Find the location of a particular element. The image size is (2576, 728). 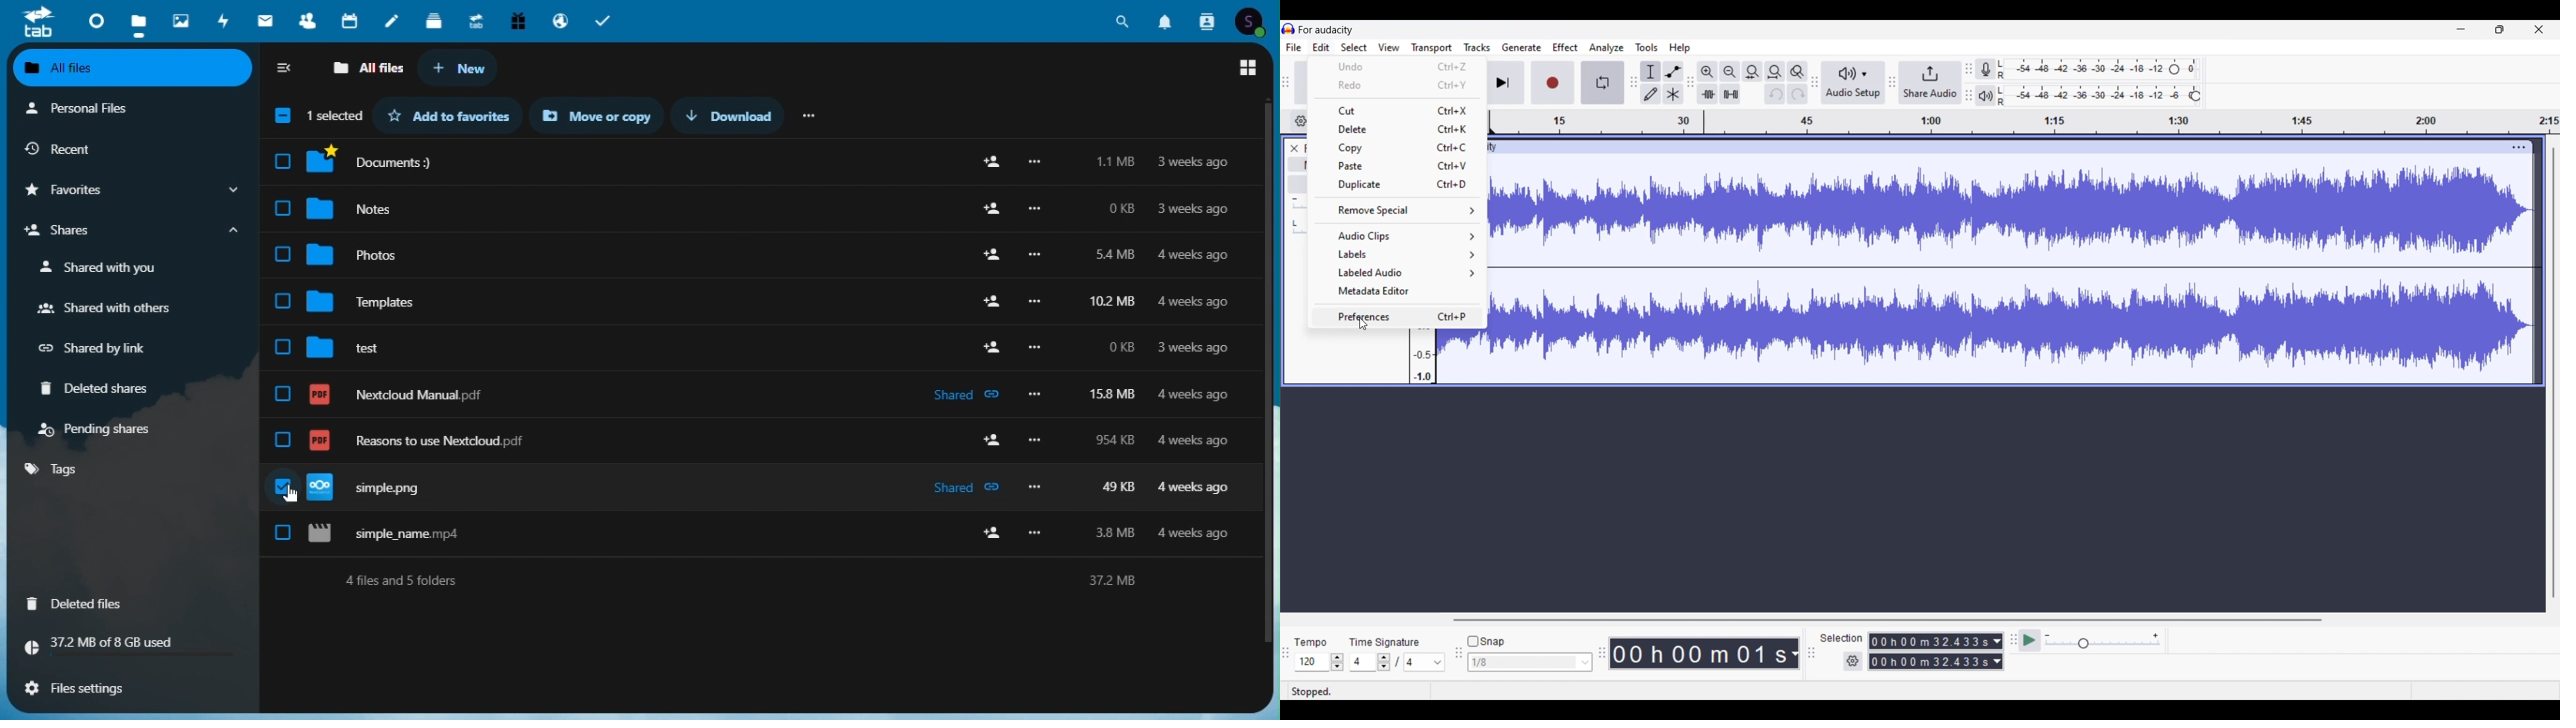

Account icon is located at coordinates (1255, 19).